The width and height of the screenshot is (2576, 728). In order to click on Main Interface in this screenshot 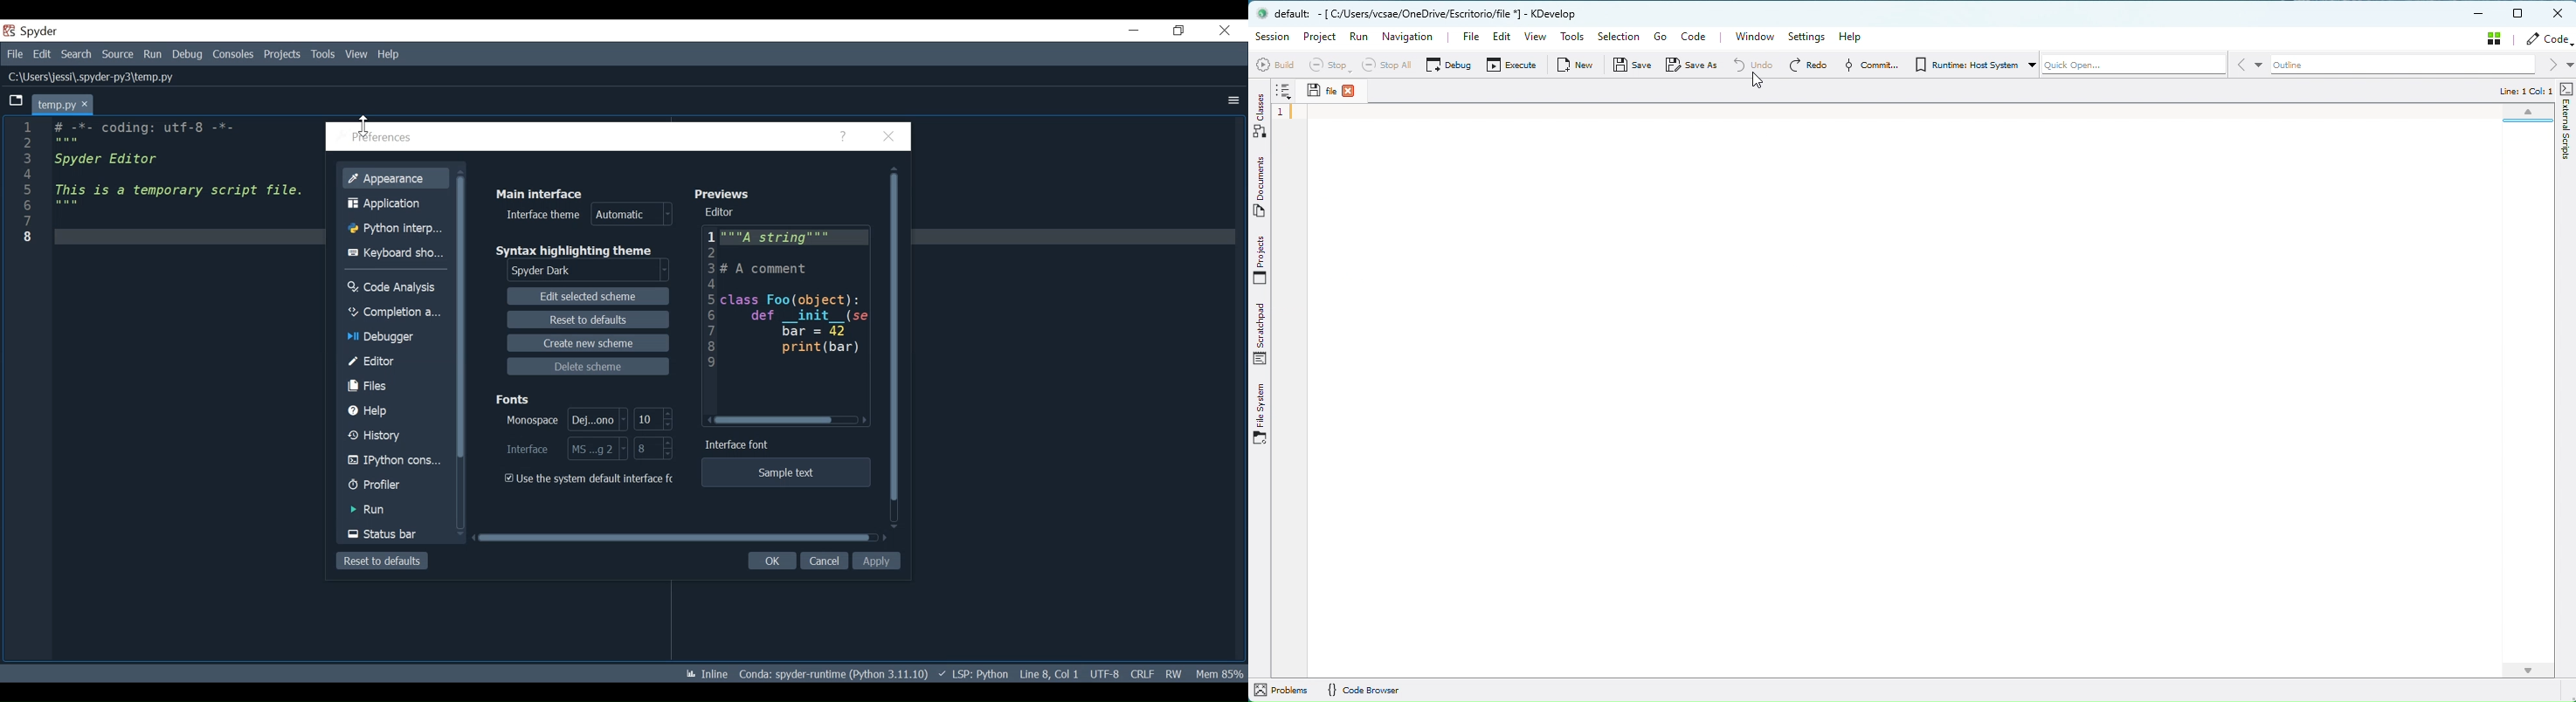, I will do `click(544, 192)`.